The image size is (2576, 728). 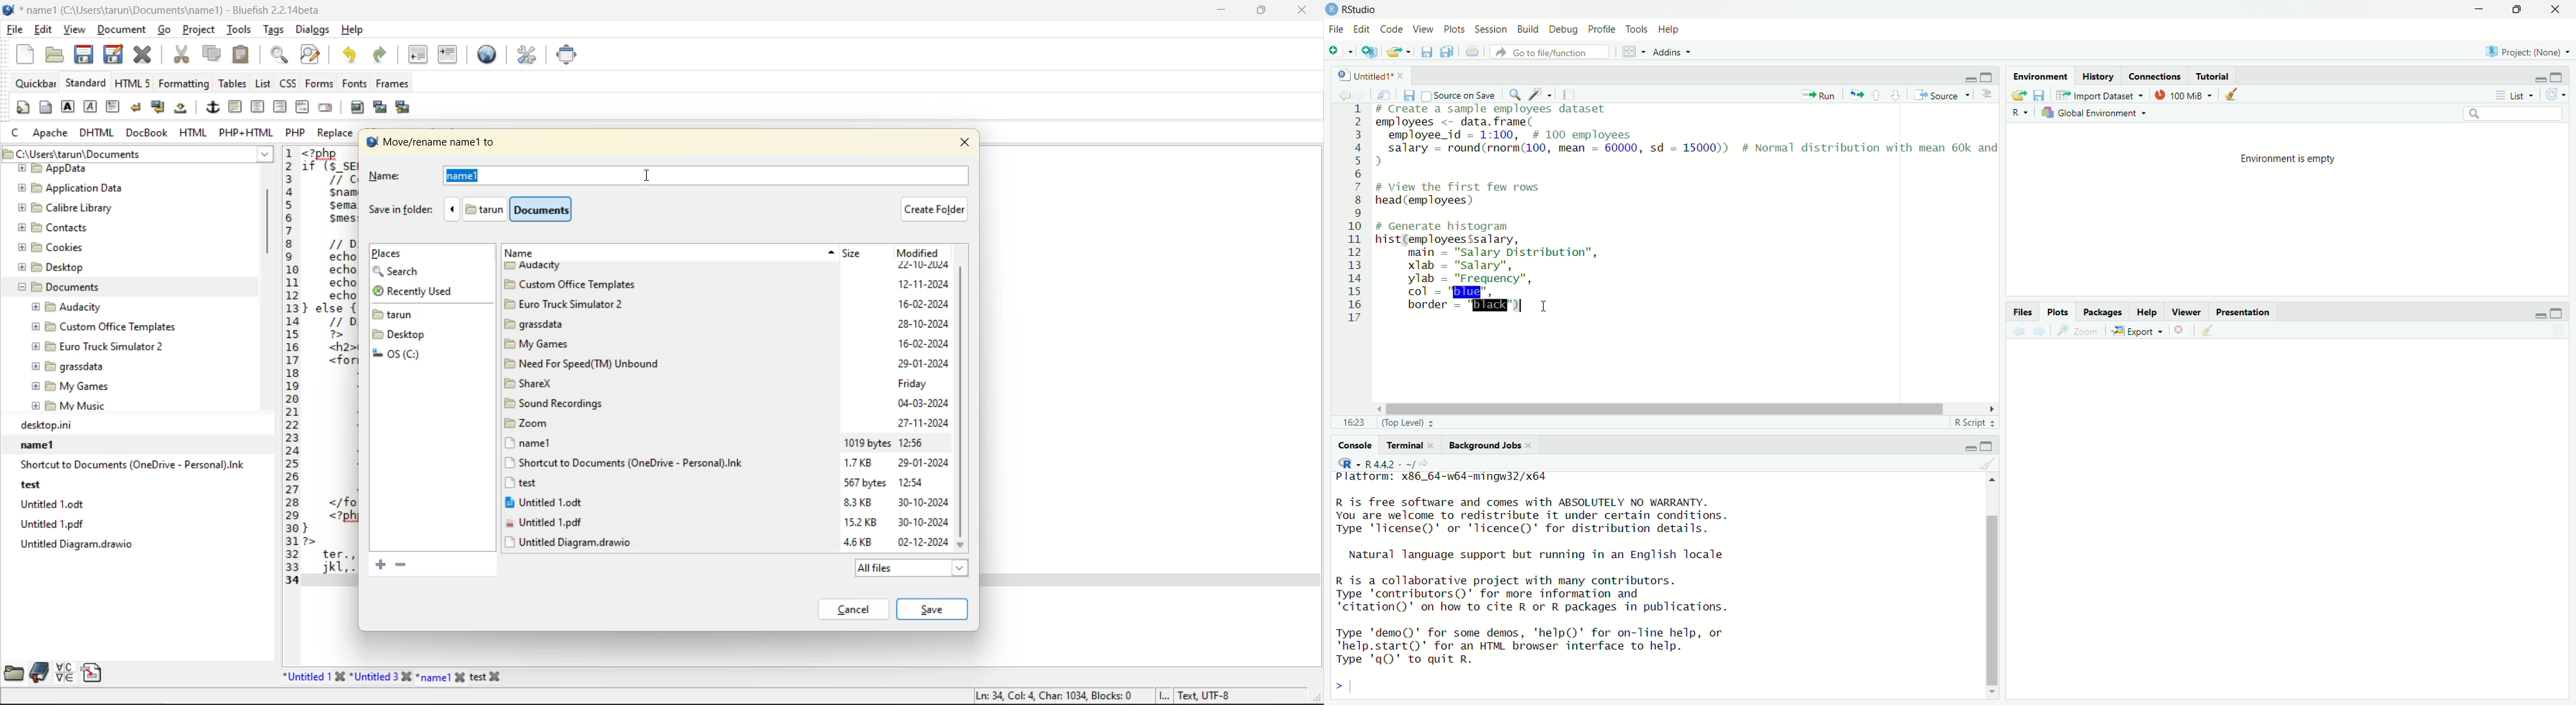 What do you see at coordinates (40, 673) in the screenshot?
I see `bookmarks` at bounding box center [40, 673].